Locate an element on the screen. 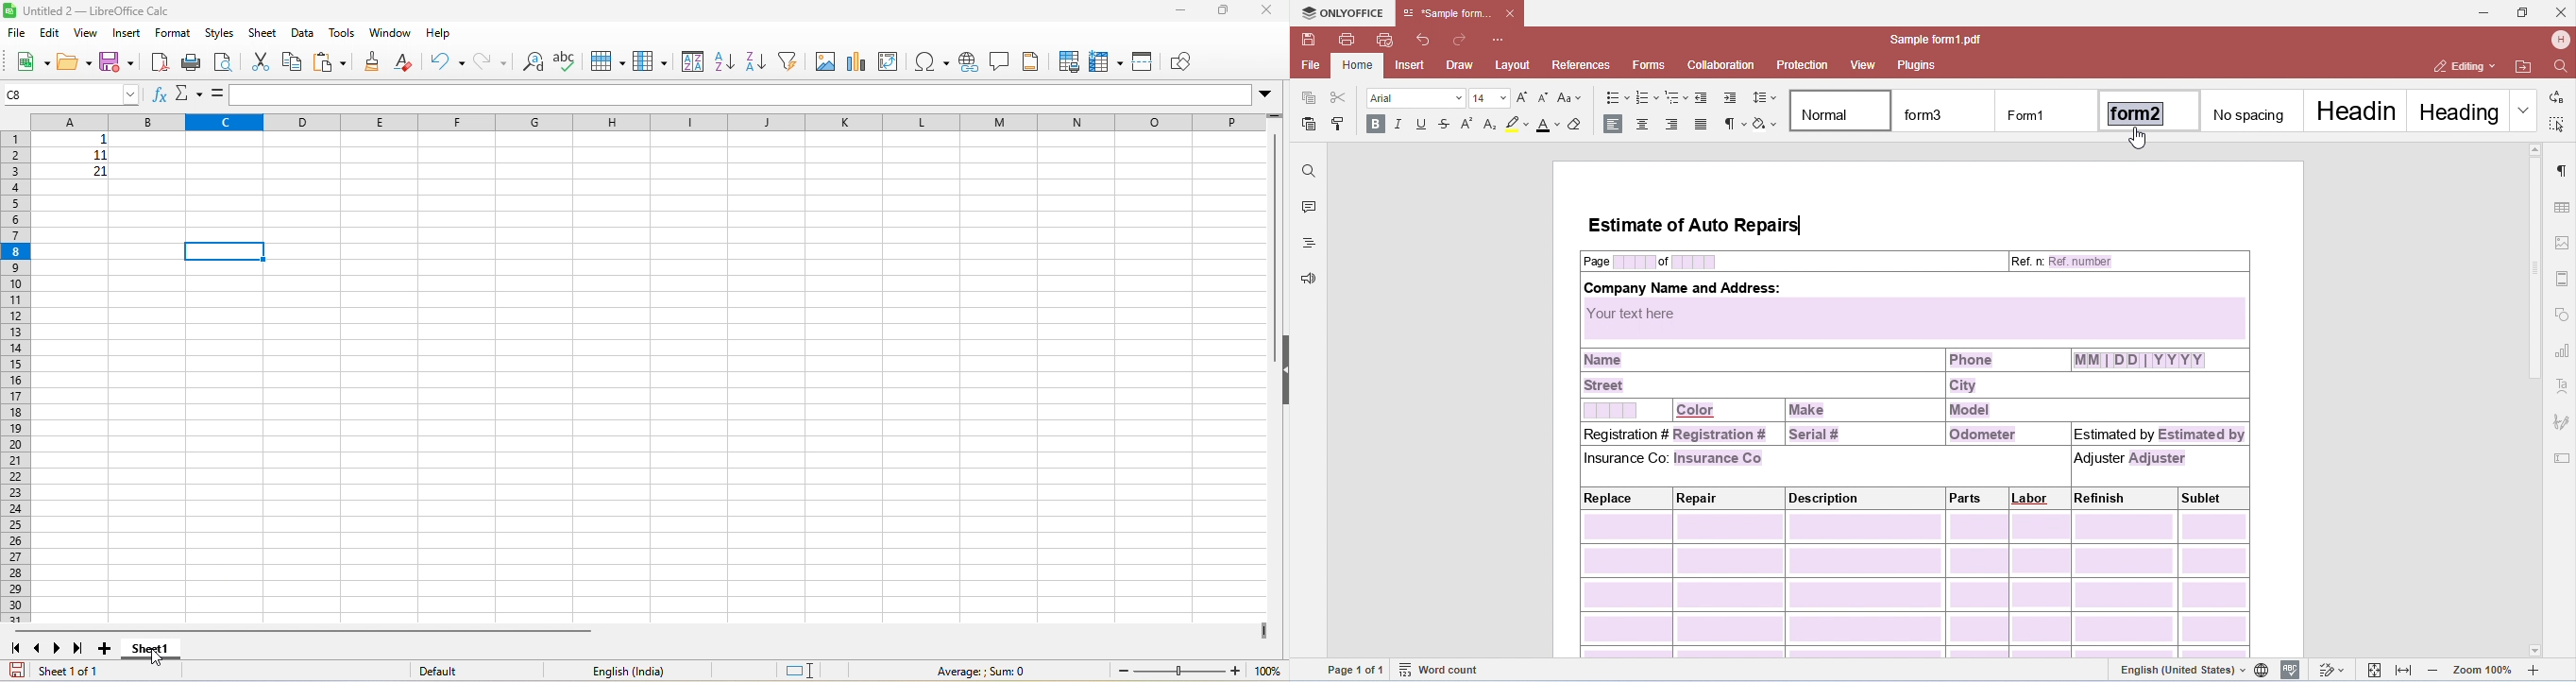 Image resolution: width=2576 pixels, height=700 pixels. sheet is located at coordinates (264, 33).